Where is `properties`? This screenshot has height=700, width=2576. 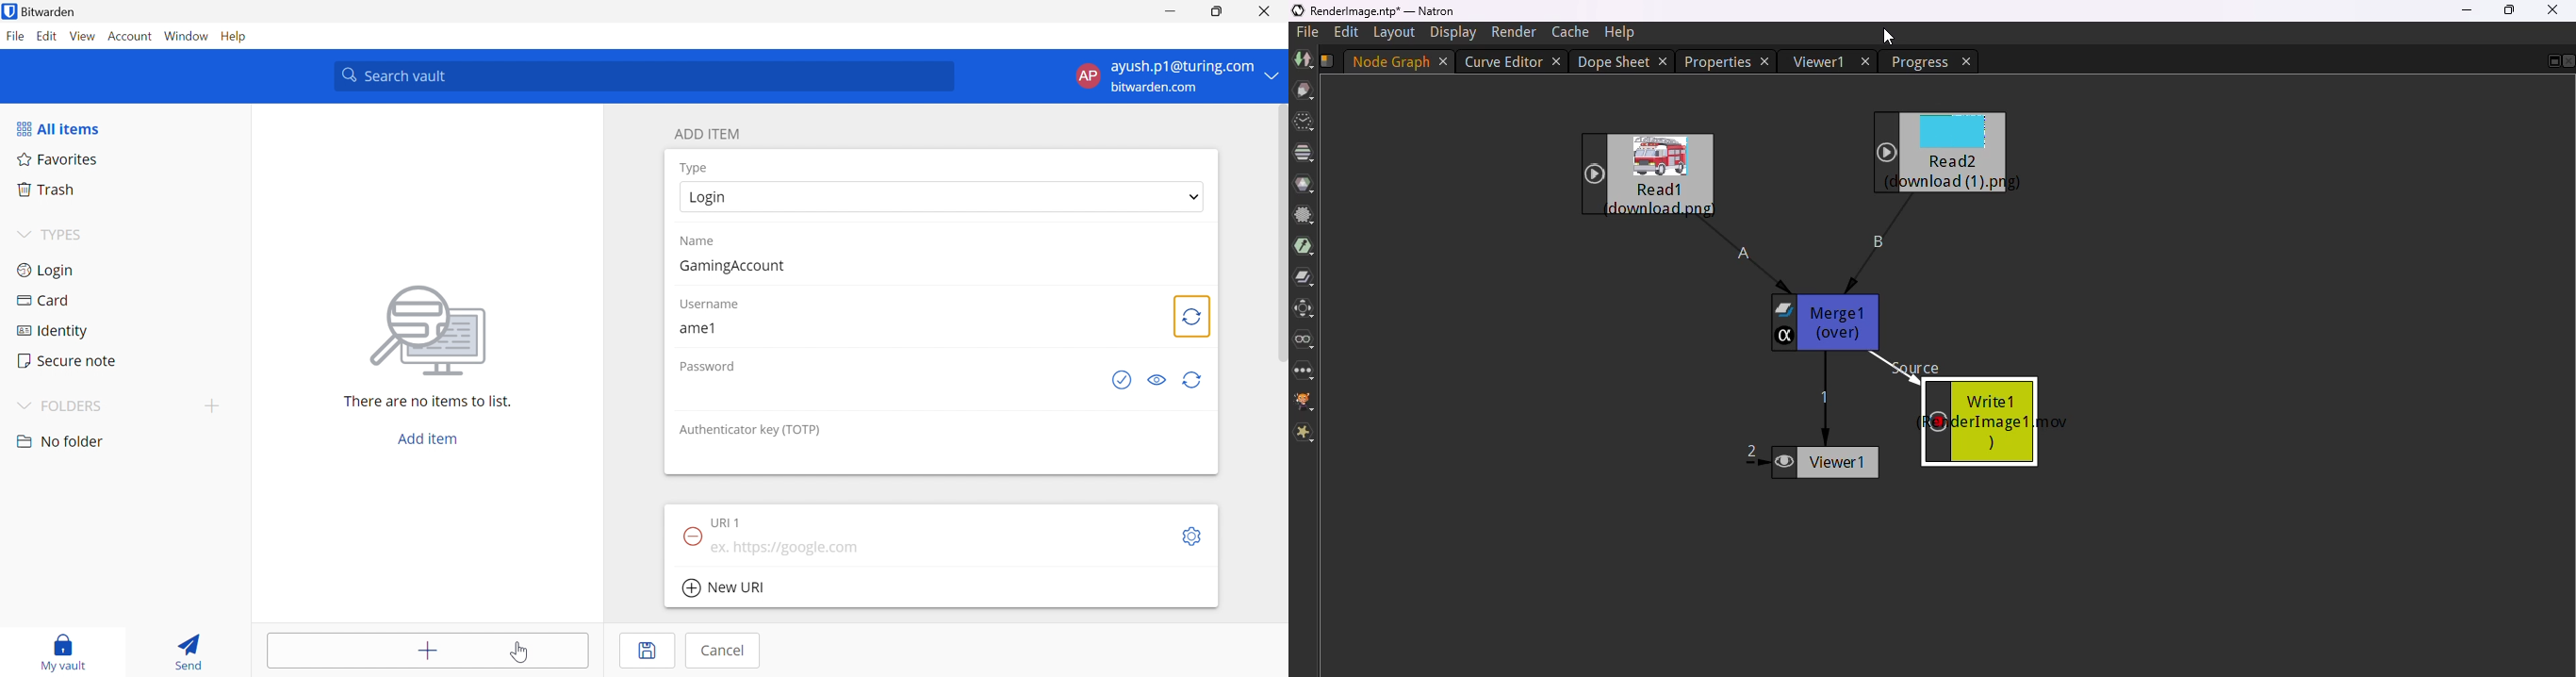 properties is located at coordinates (1716, 61).